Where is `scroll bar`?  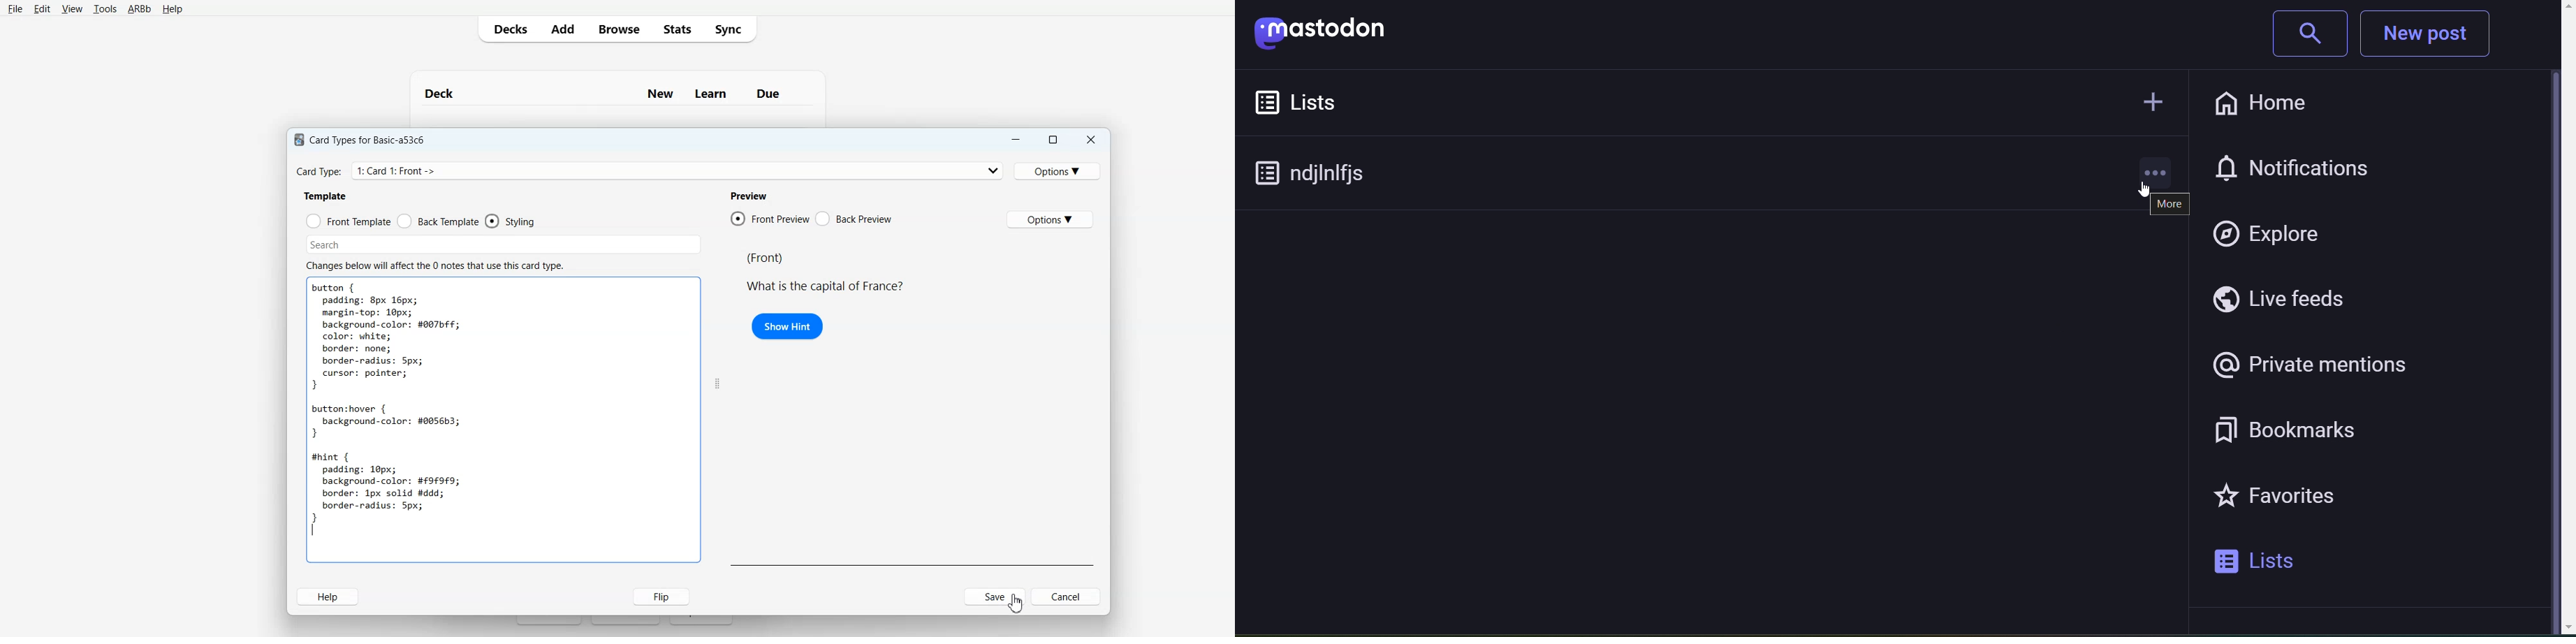 scroll bar is located at coordinates (2554, 322).